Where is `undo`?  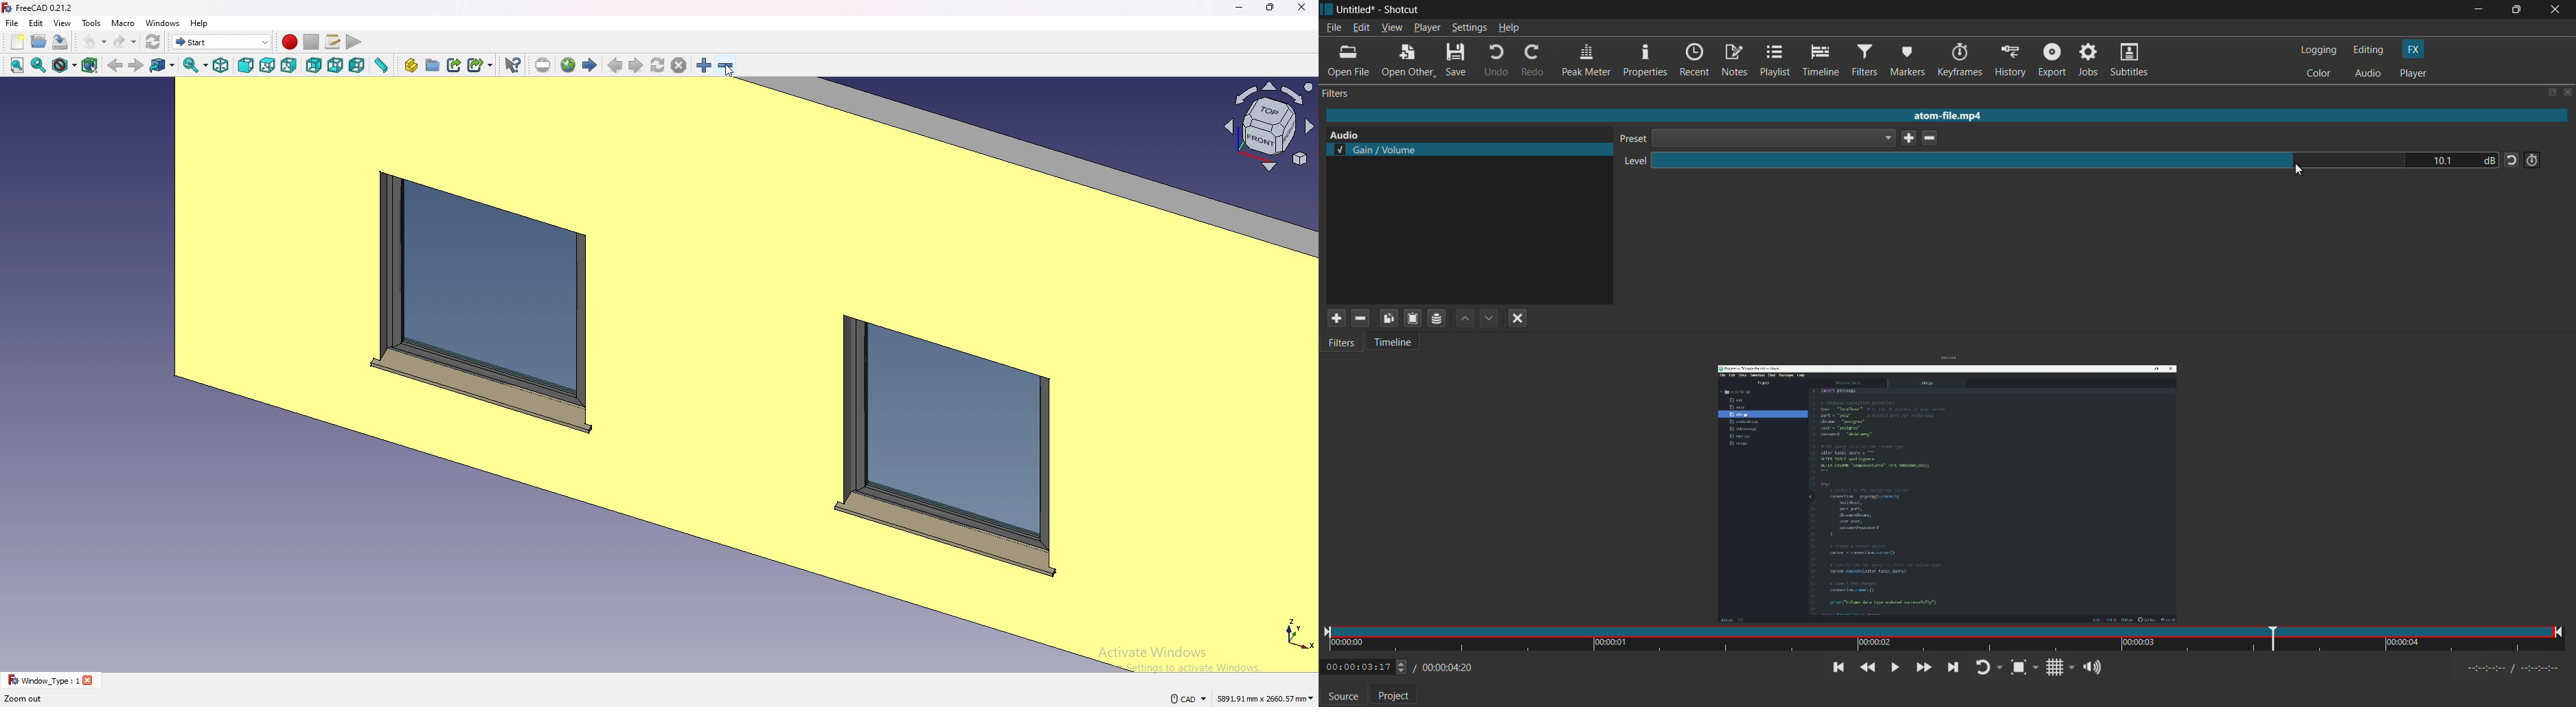 undo is located at coordinates (1497, 61).